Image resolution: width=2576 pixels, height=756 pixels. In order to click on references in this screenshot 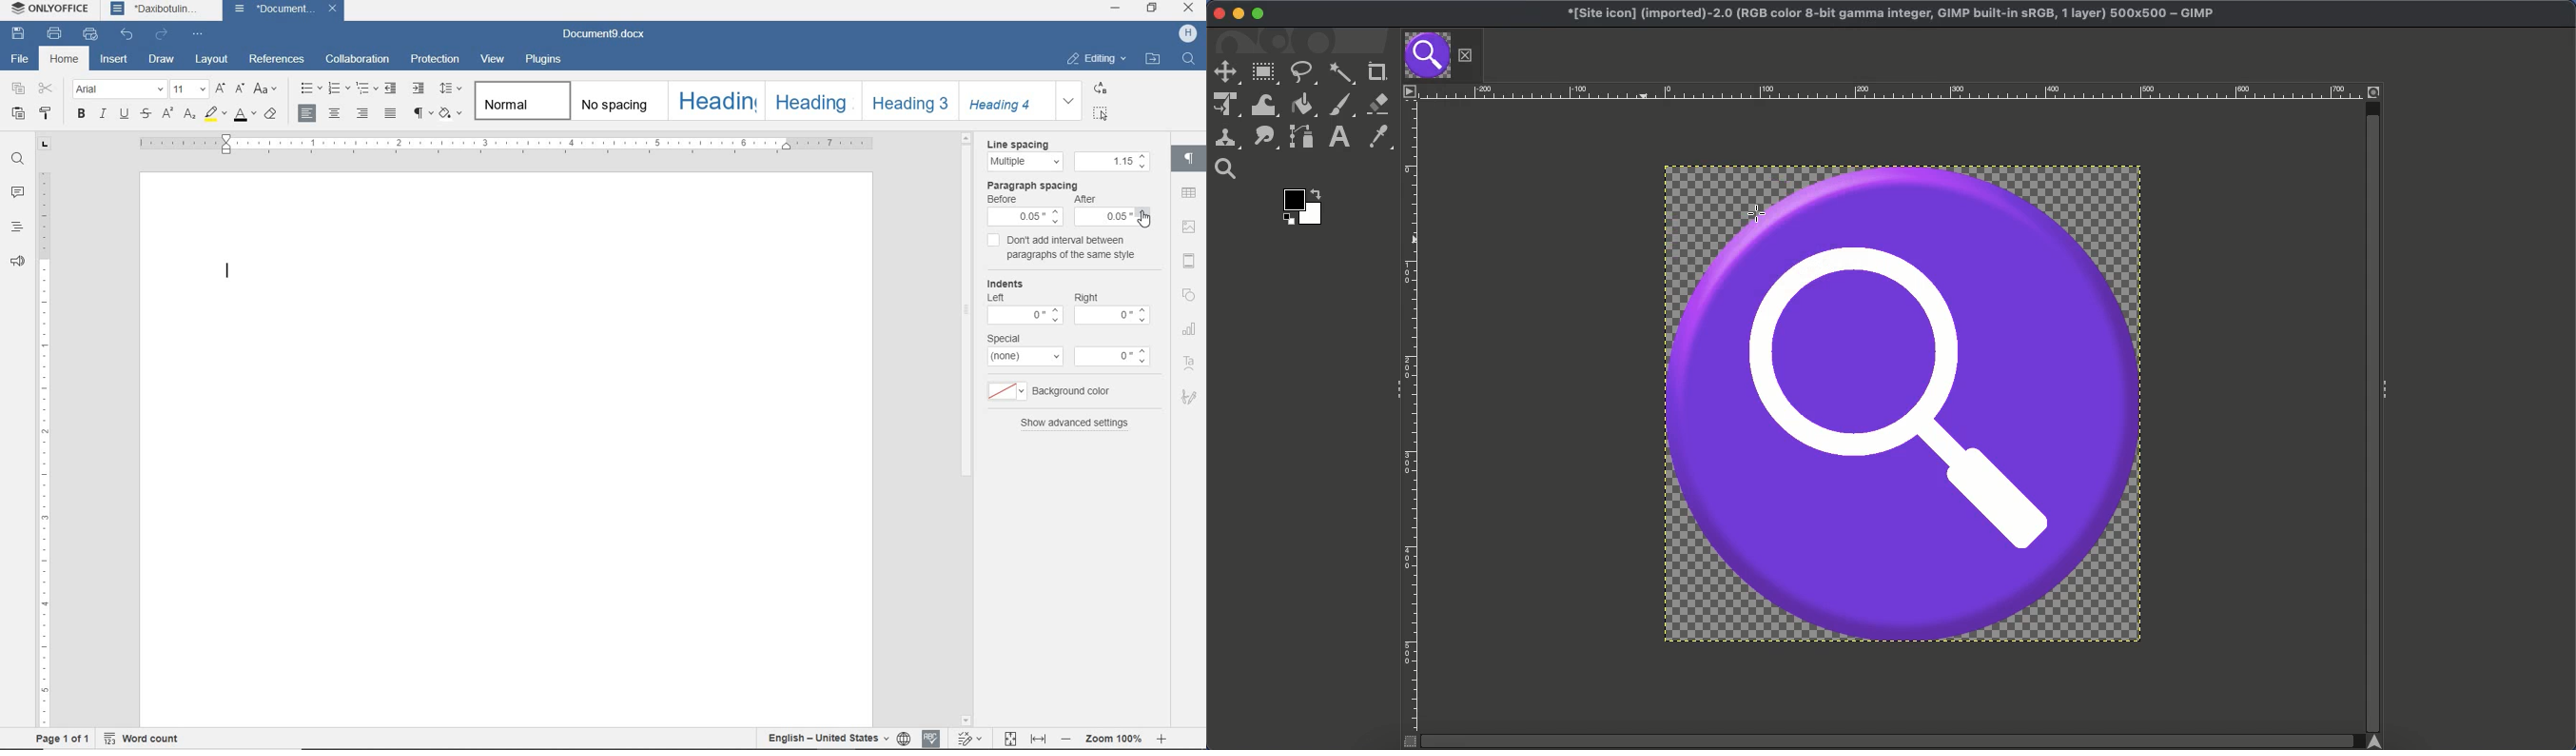, I will do `click(279, 62)`.